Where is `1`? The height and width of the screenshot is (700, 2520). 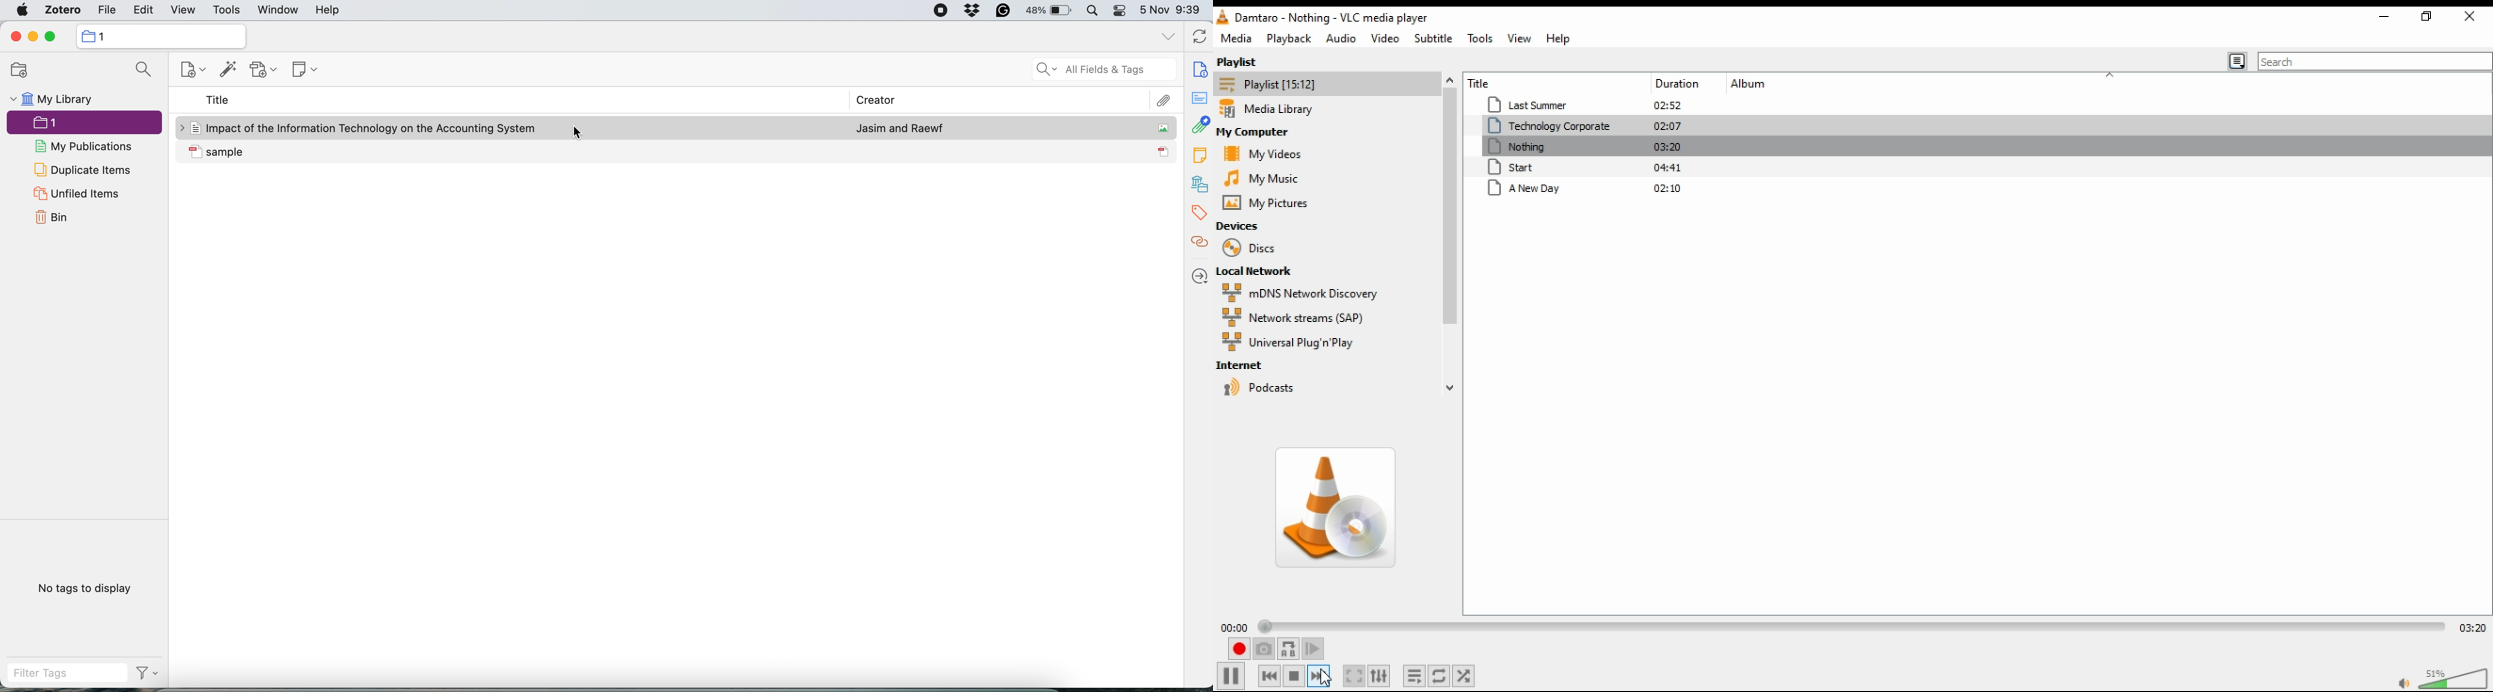 1 is located at coordinates (104, 37).